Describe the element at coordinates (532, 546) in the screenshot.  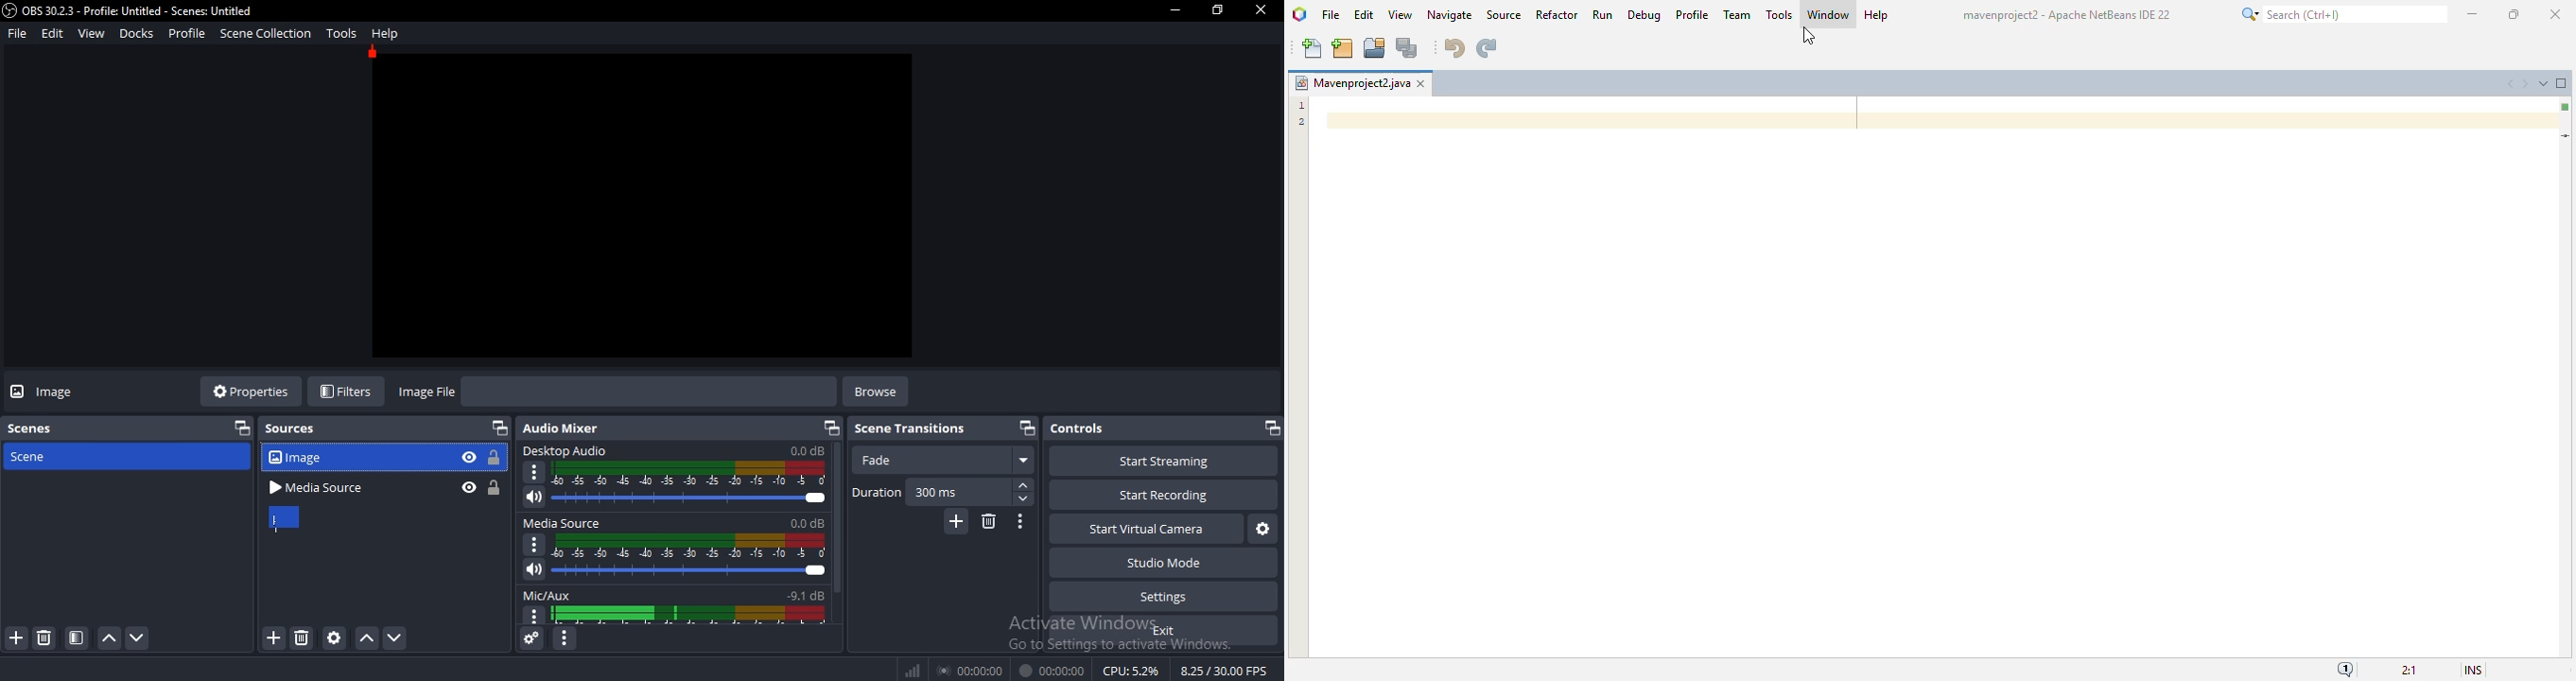
I see `options` at that location.